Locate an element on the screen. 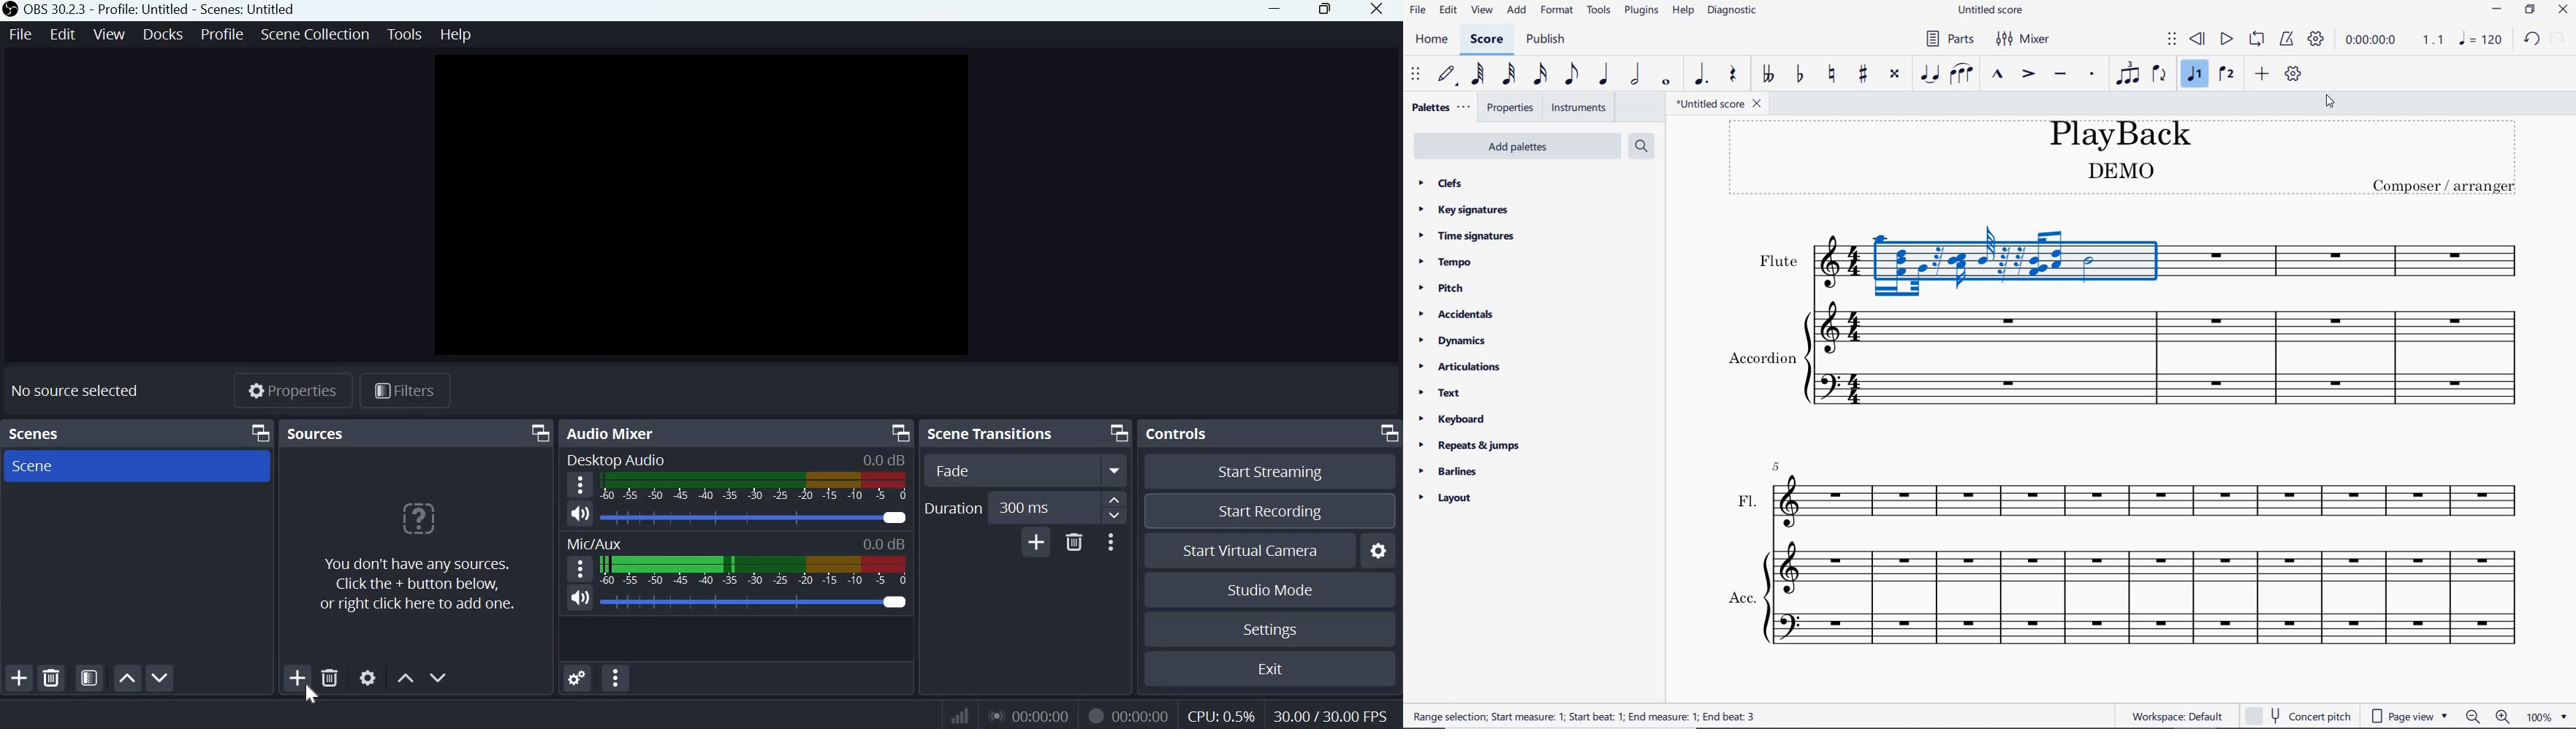  Volume Meter is located at coordinates (755, 486).